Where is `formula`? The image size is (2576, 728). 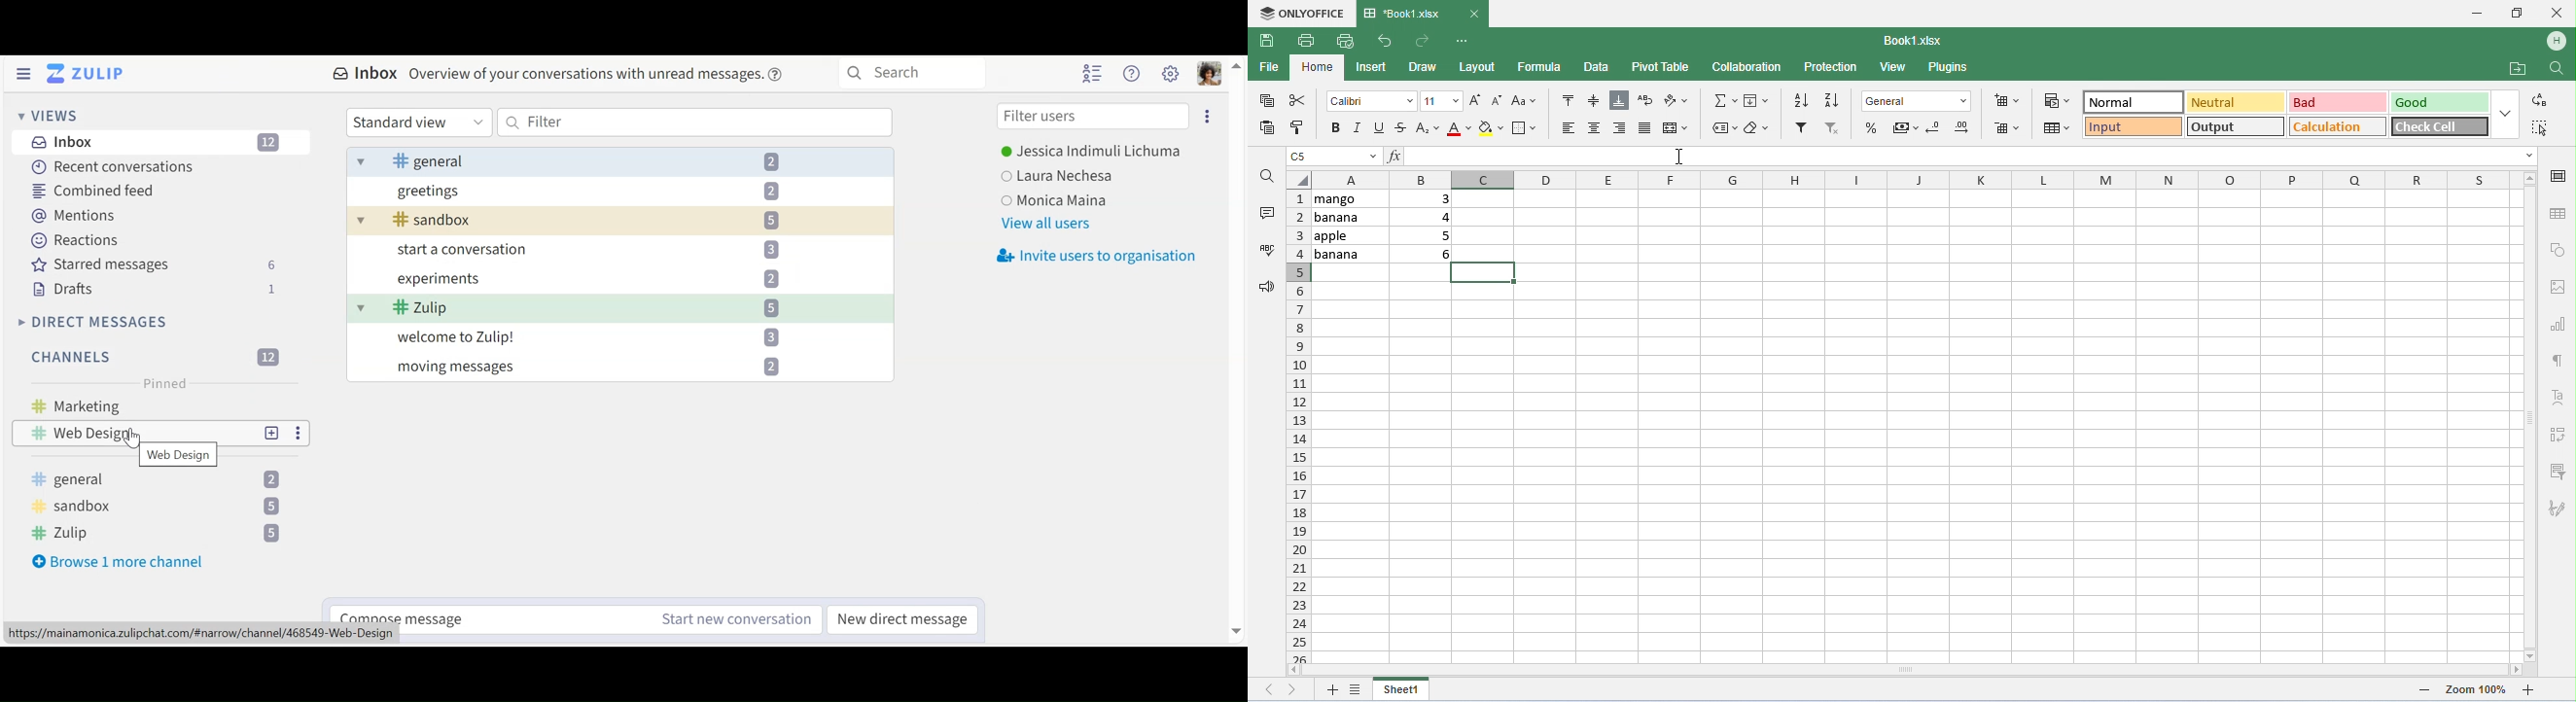
formula is located at coordinates (1540, 66).